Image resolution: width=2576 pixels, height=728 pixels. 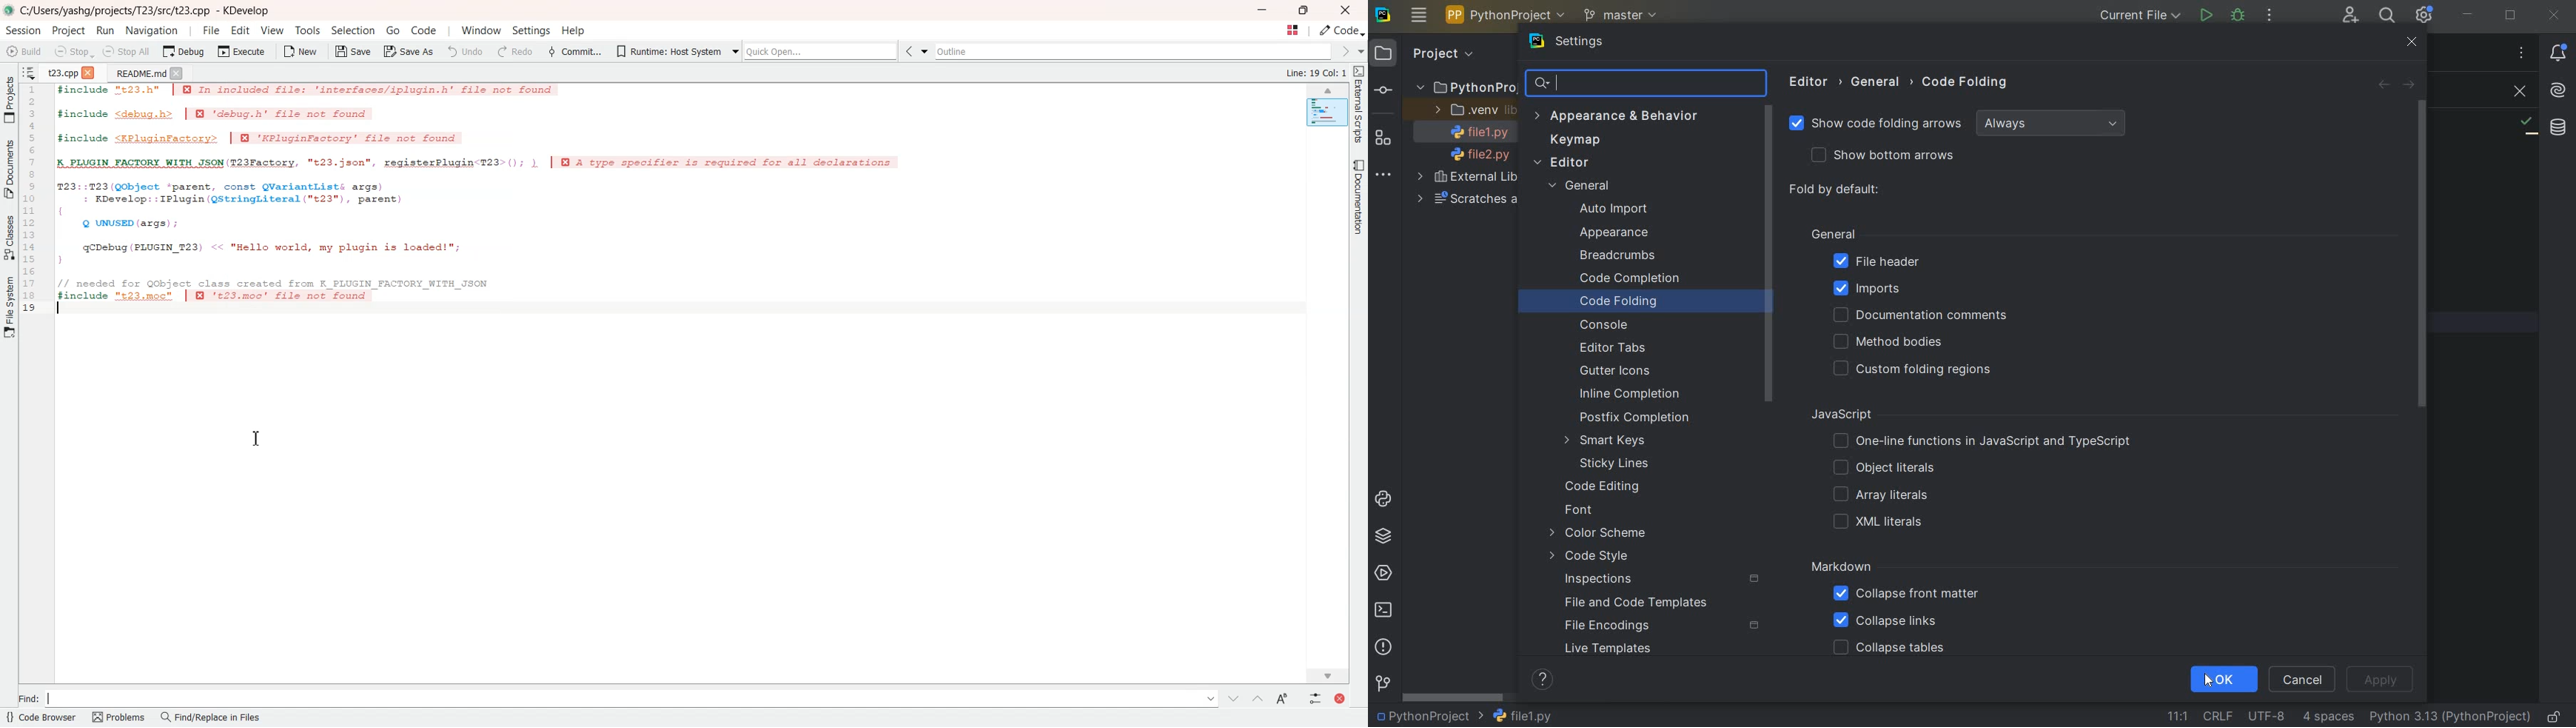 What do you see at coordinates (1429, 717) in the screenshot?
I see `PROJECT NAME` at bounding box center [1429, 717].